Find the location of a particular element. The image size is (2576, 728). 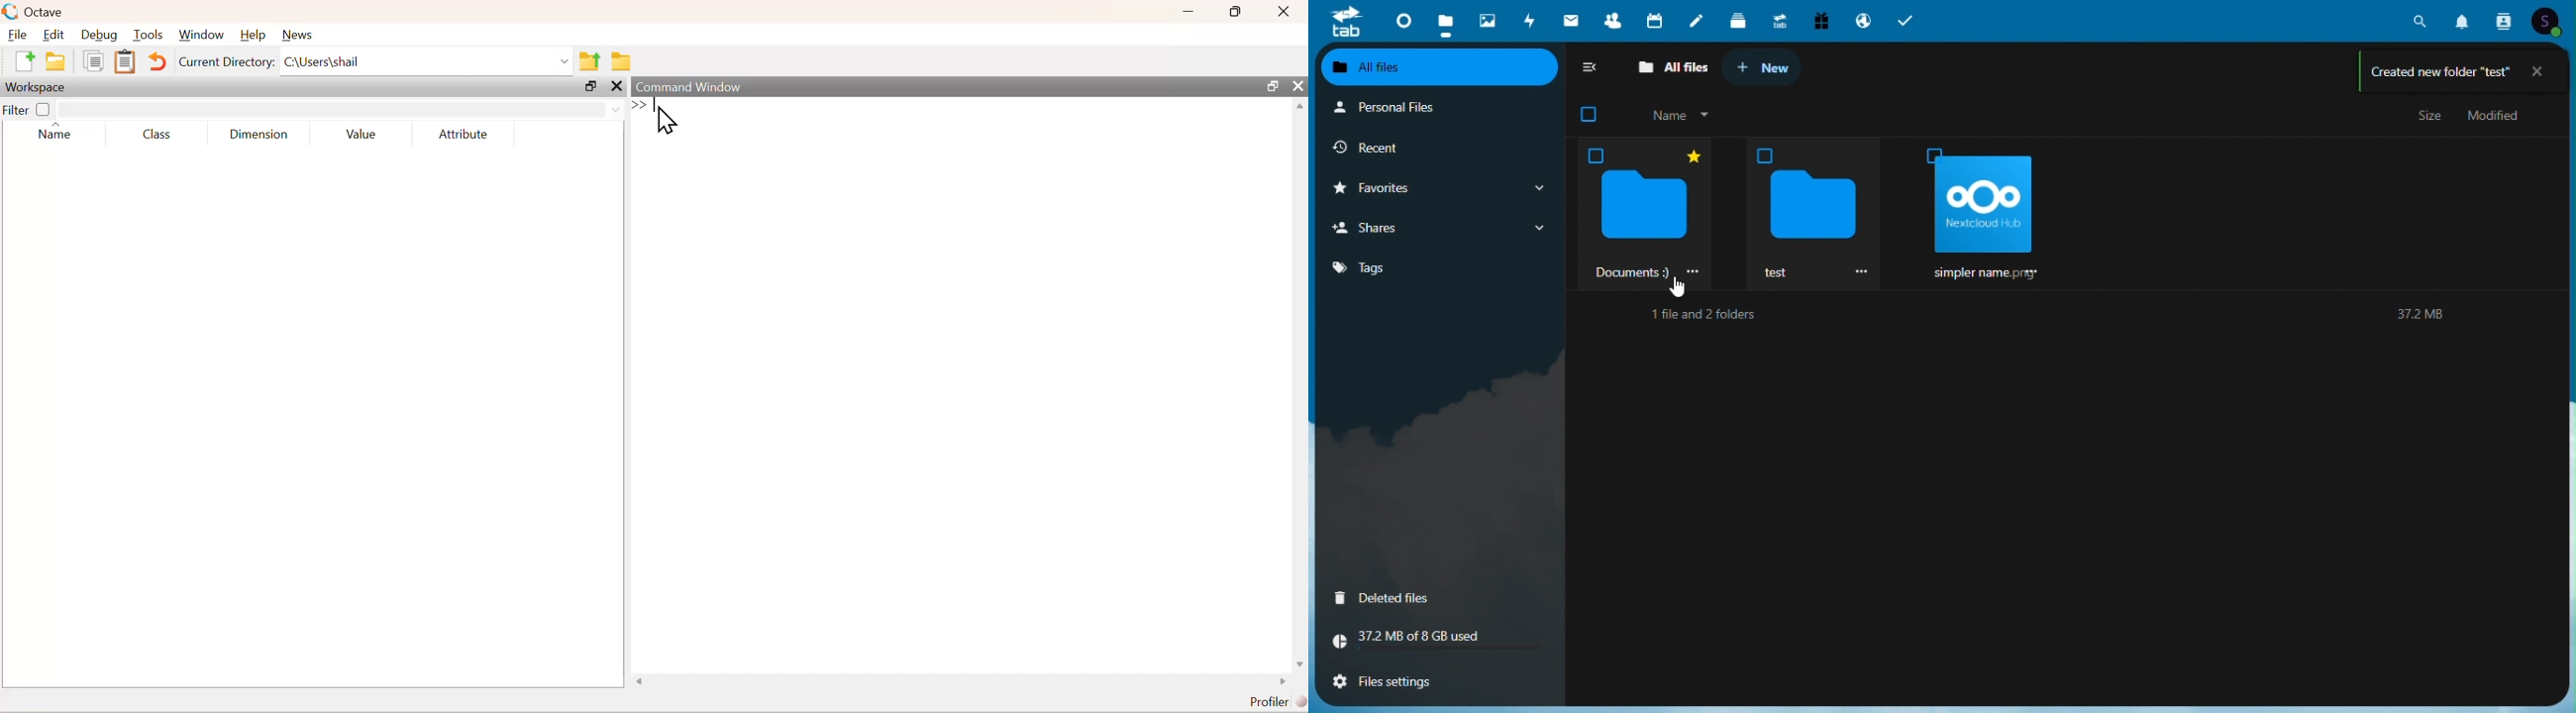

All files is located at coordinates (1435, 66).